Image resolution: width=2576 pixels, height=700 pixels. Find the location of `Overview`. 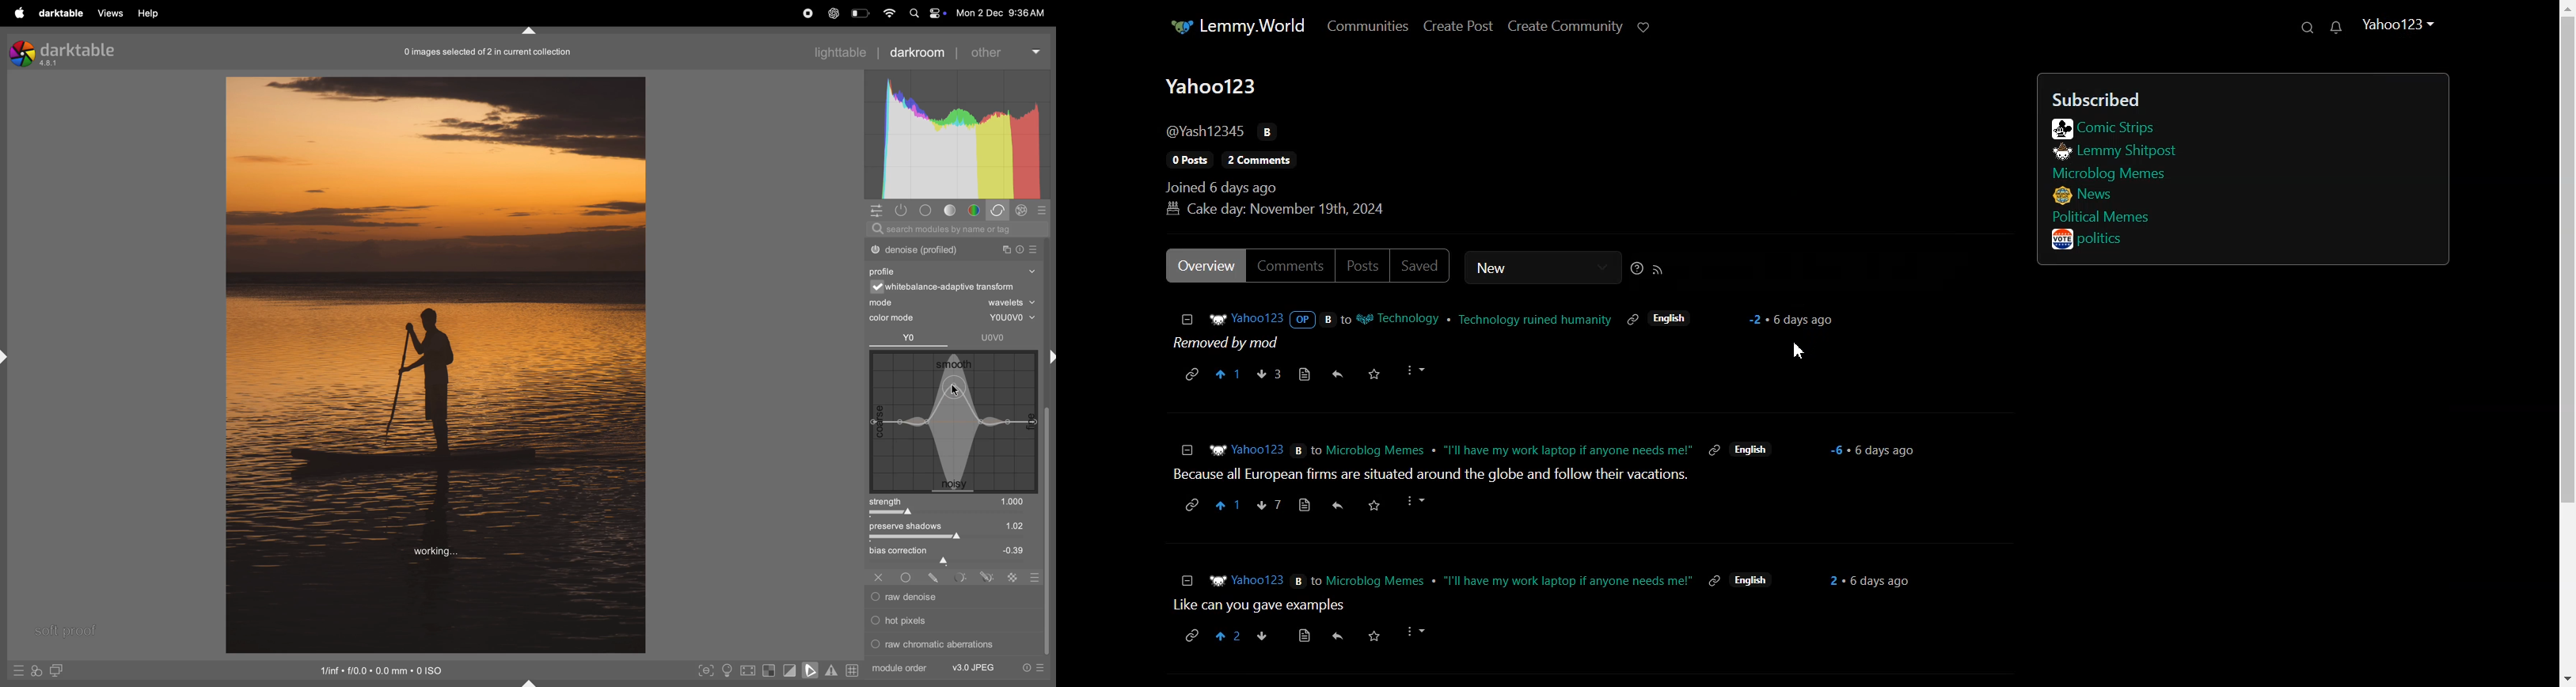

Overview is located at coordinates (1205, 265).